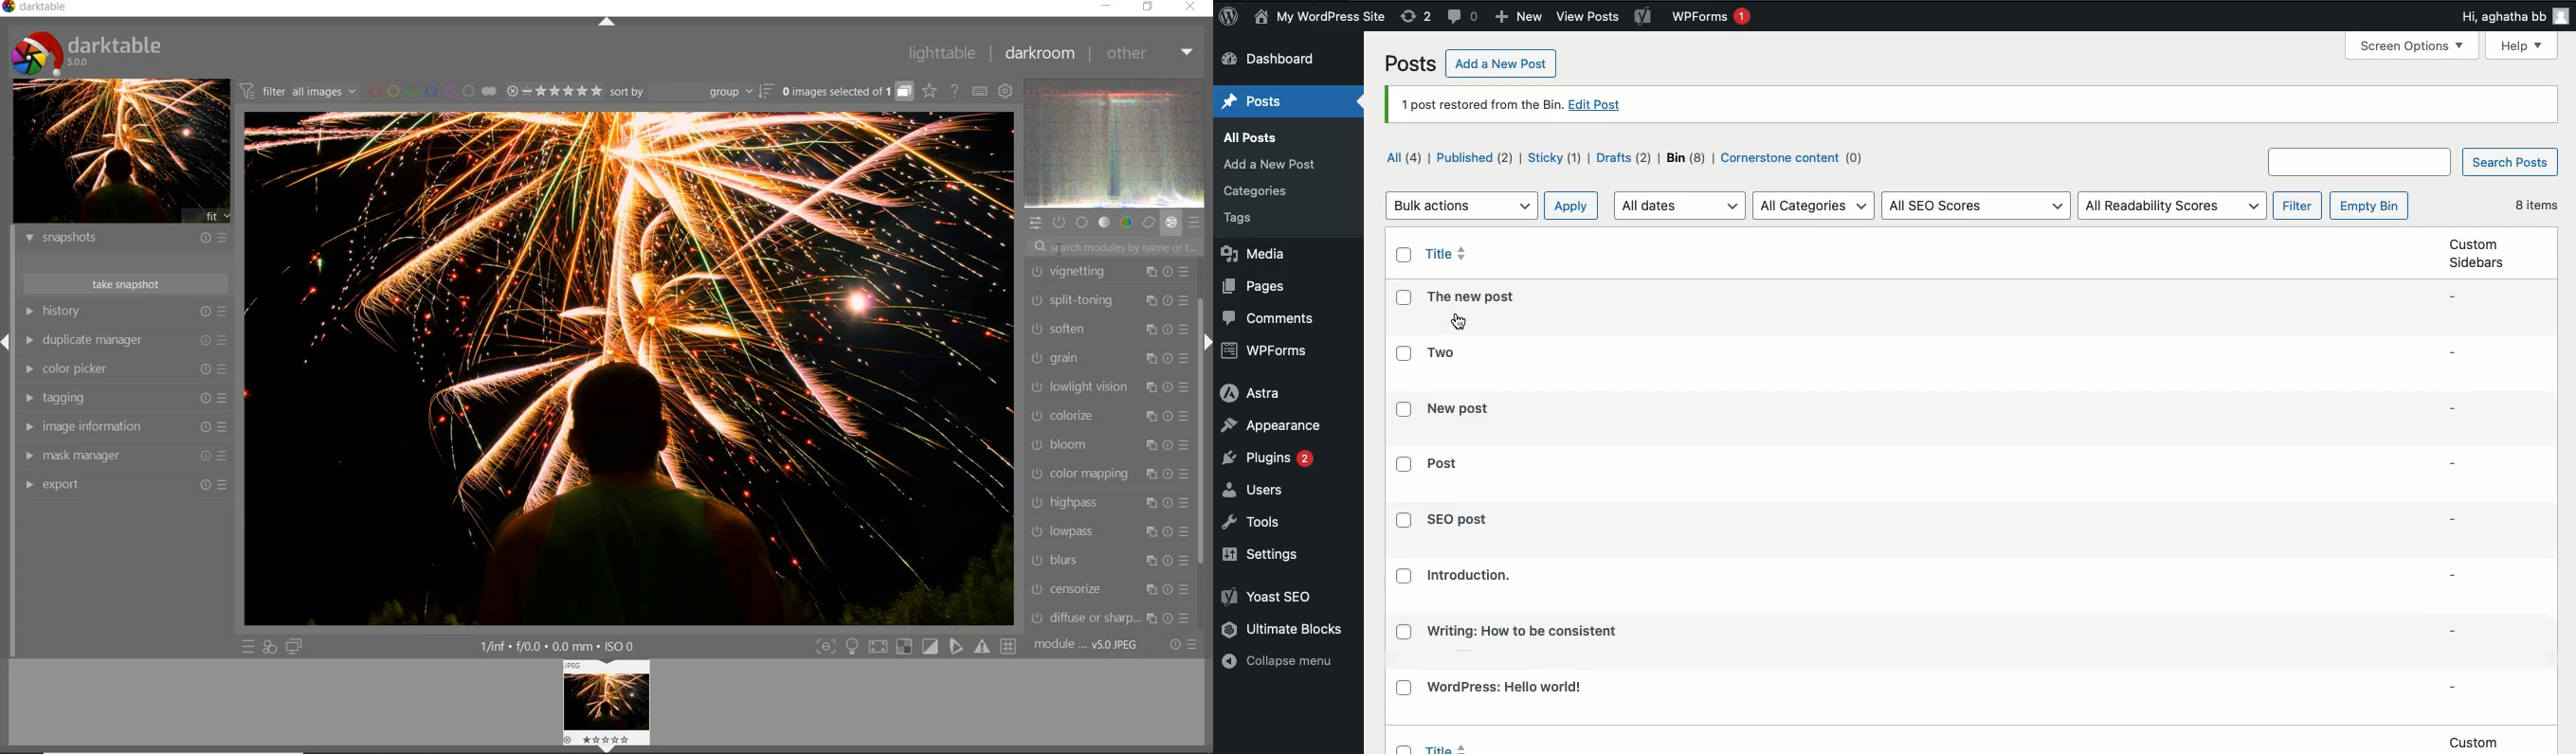  What do you see at coordinates (1084, 223) in the screenshot?
I see `base` at bounding box center [1084, 223].